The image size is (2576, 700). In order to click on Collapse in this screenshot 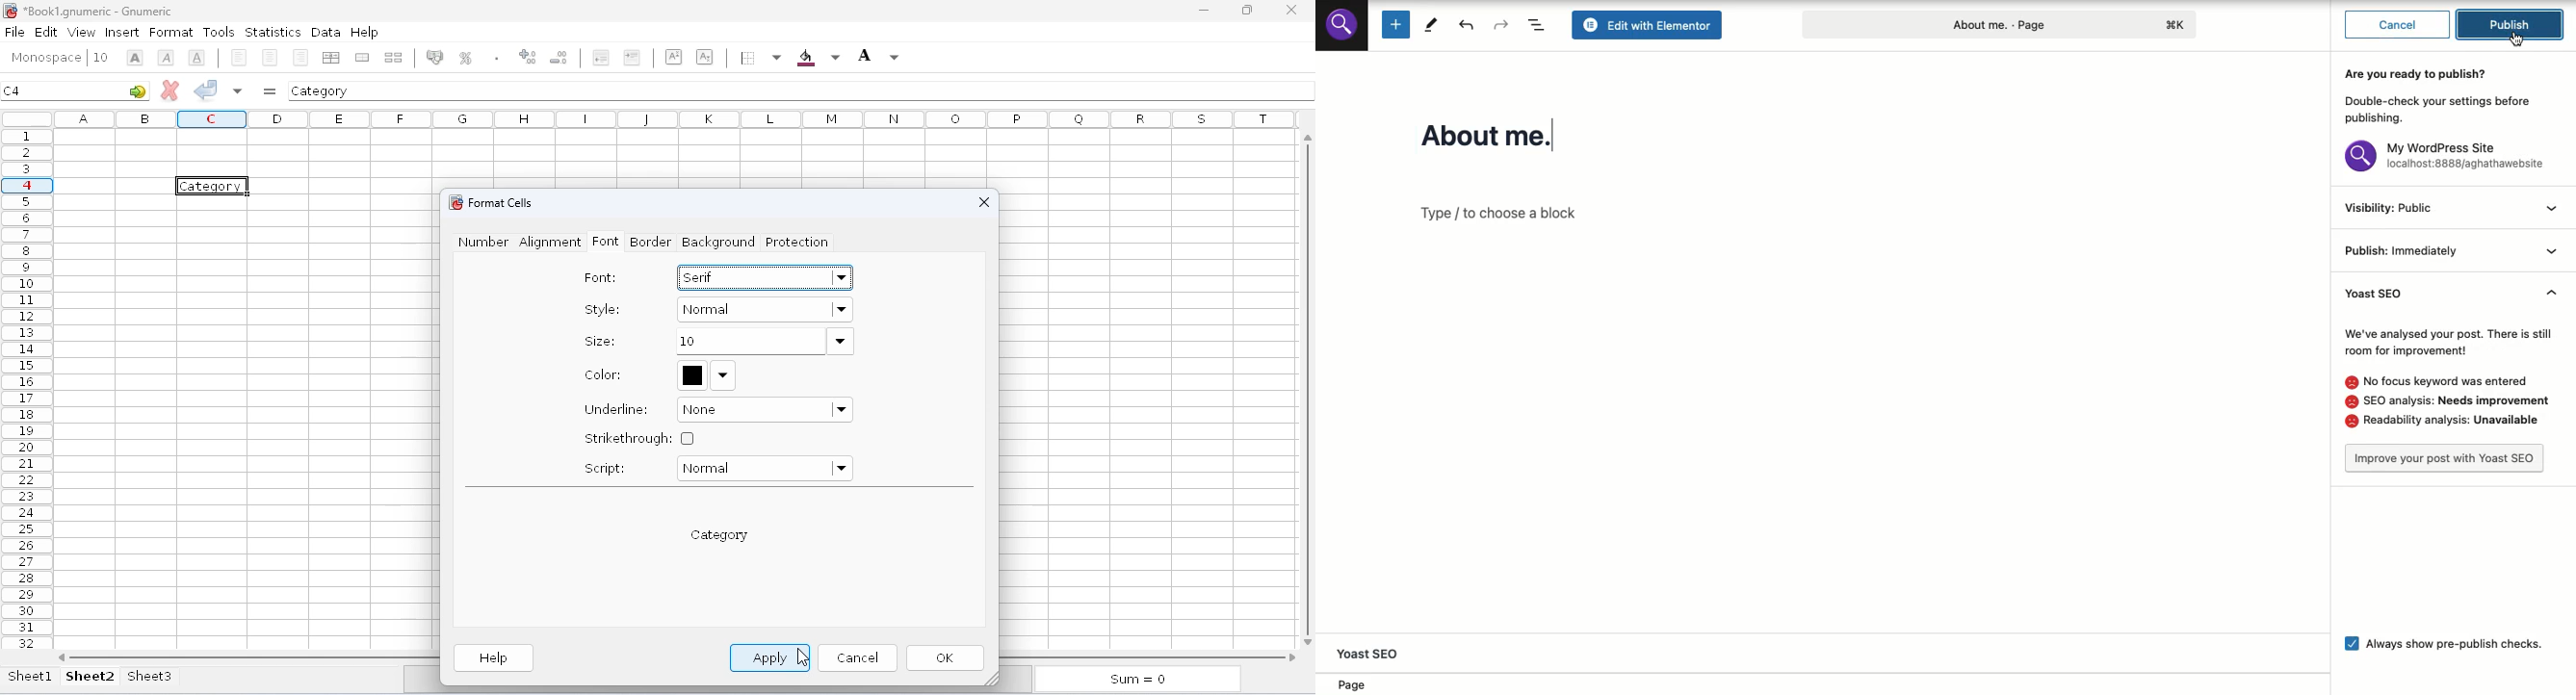, I will do `click(2555, 249)`.